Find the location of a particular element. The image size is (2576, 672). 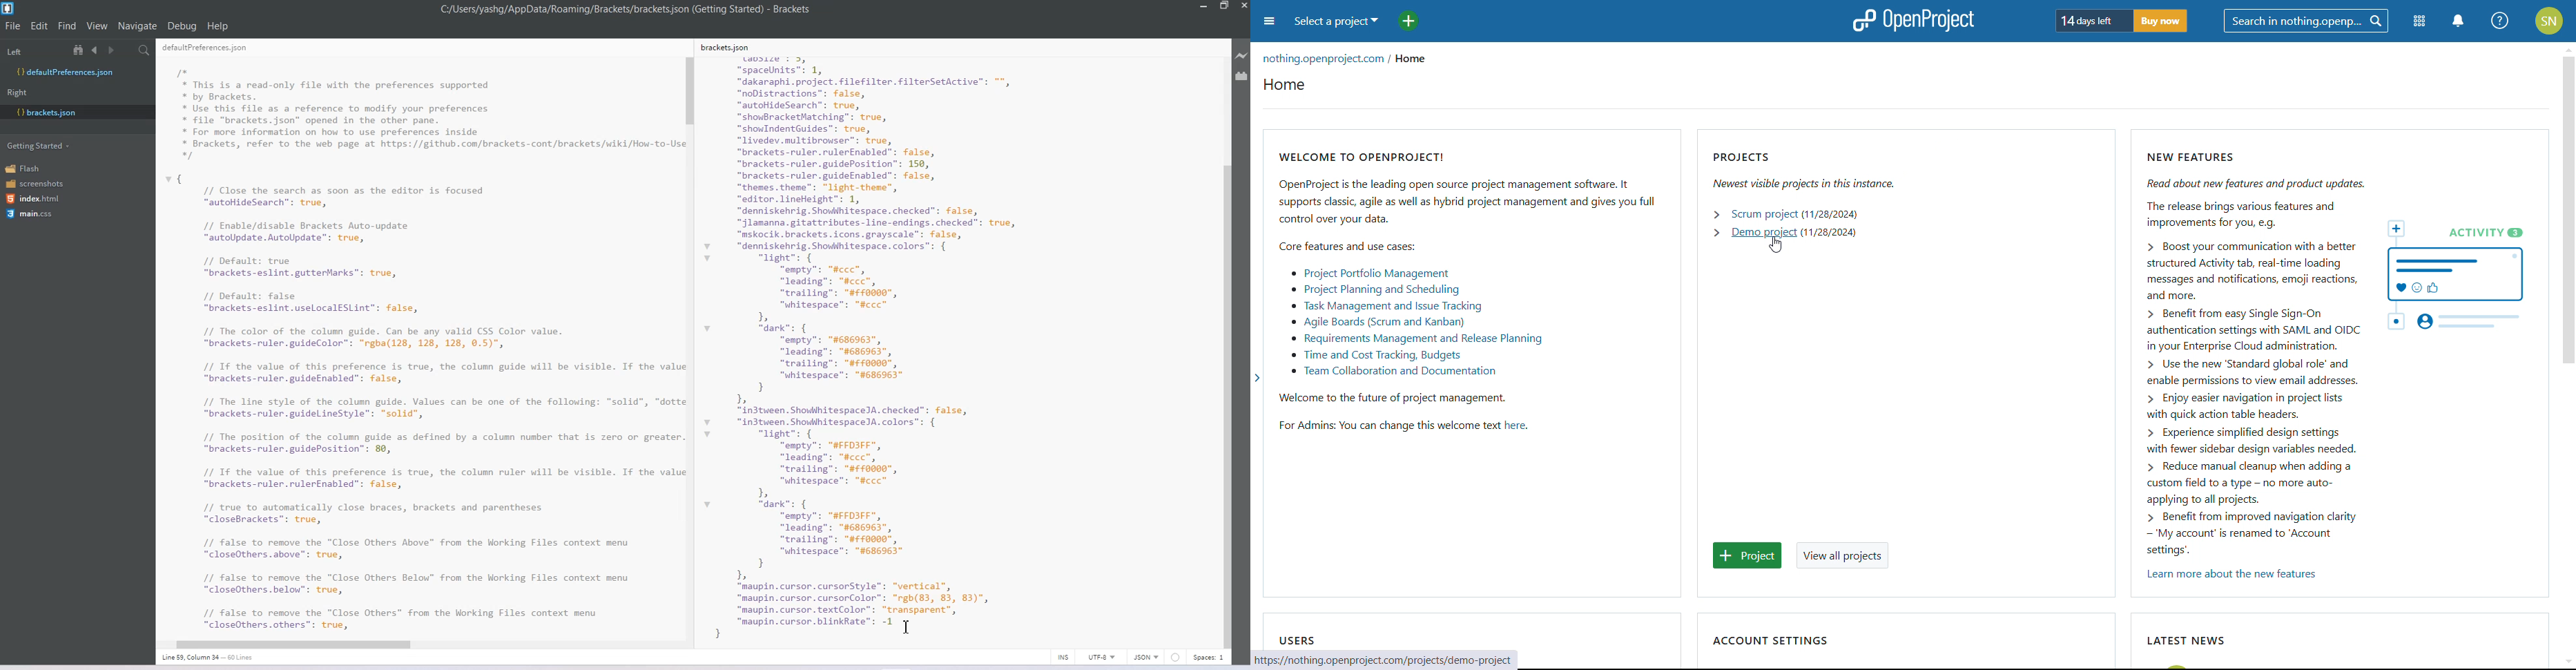

scrollbar is located at coordinates (2568, 210).